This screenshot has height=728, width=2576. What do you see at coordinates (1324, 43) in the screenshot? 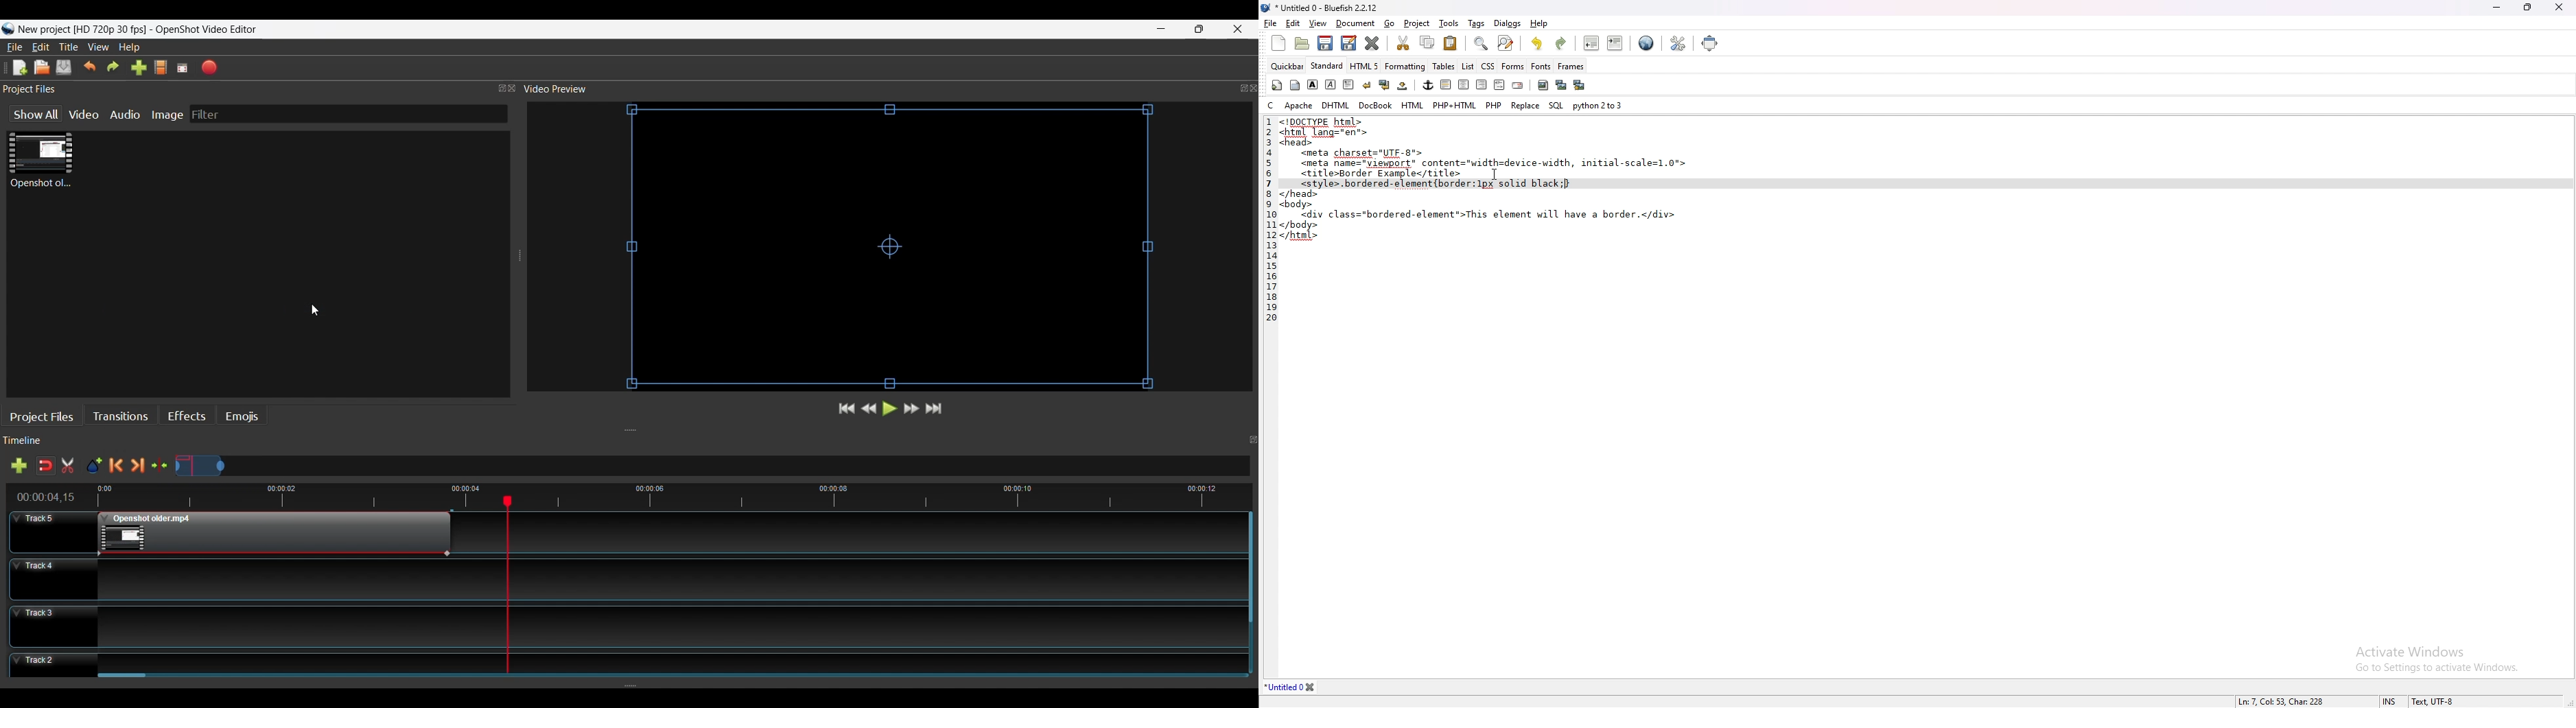
I see `save file` at bounding box center [1324, 43].